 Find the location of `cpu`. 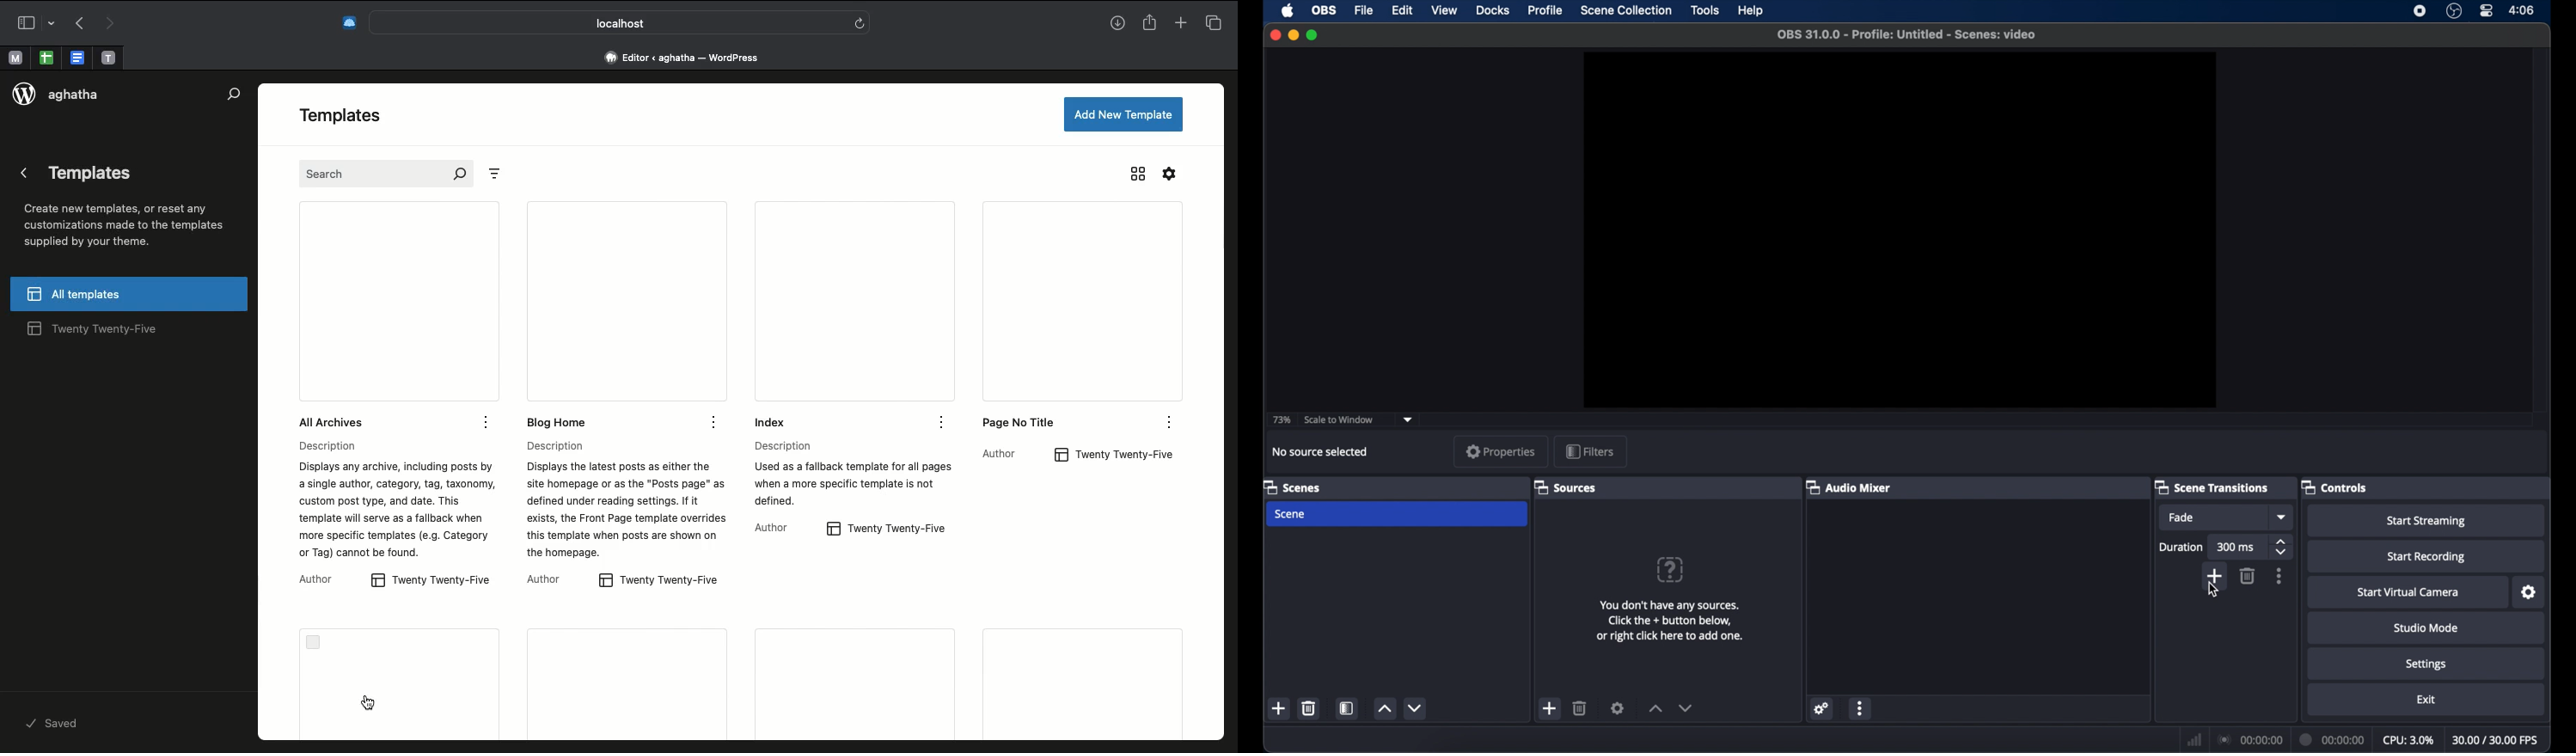

cpu is located at coordinates (2409, 739).